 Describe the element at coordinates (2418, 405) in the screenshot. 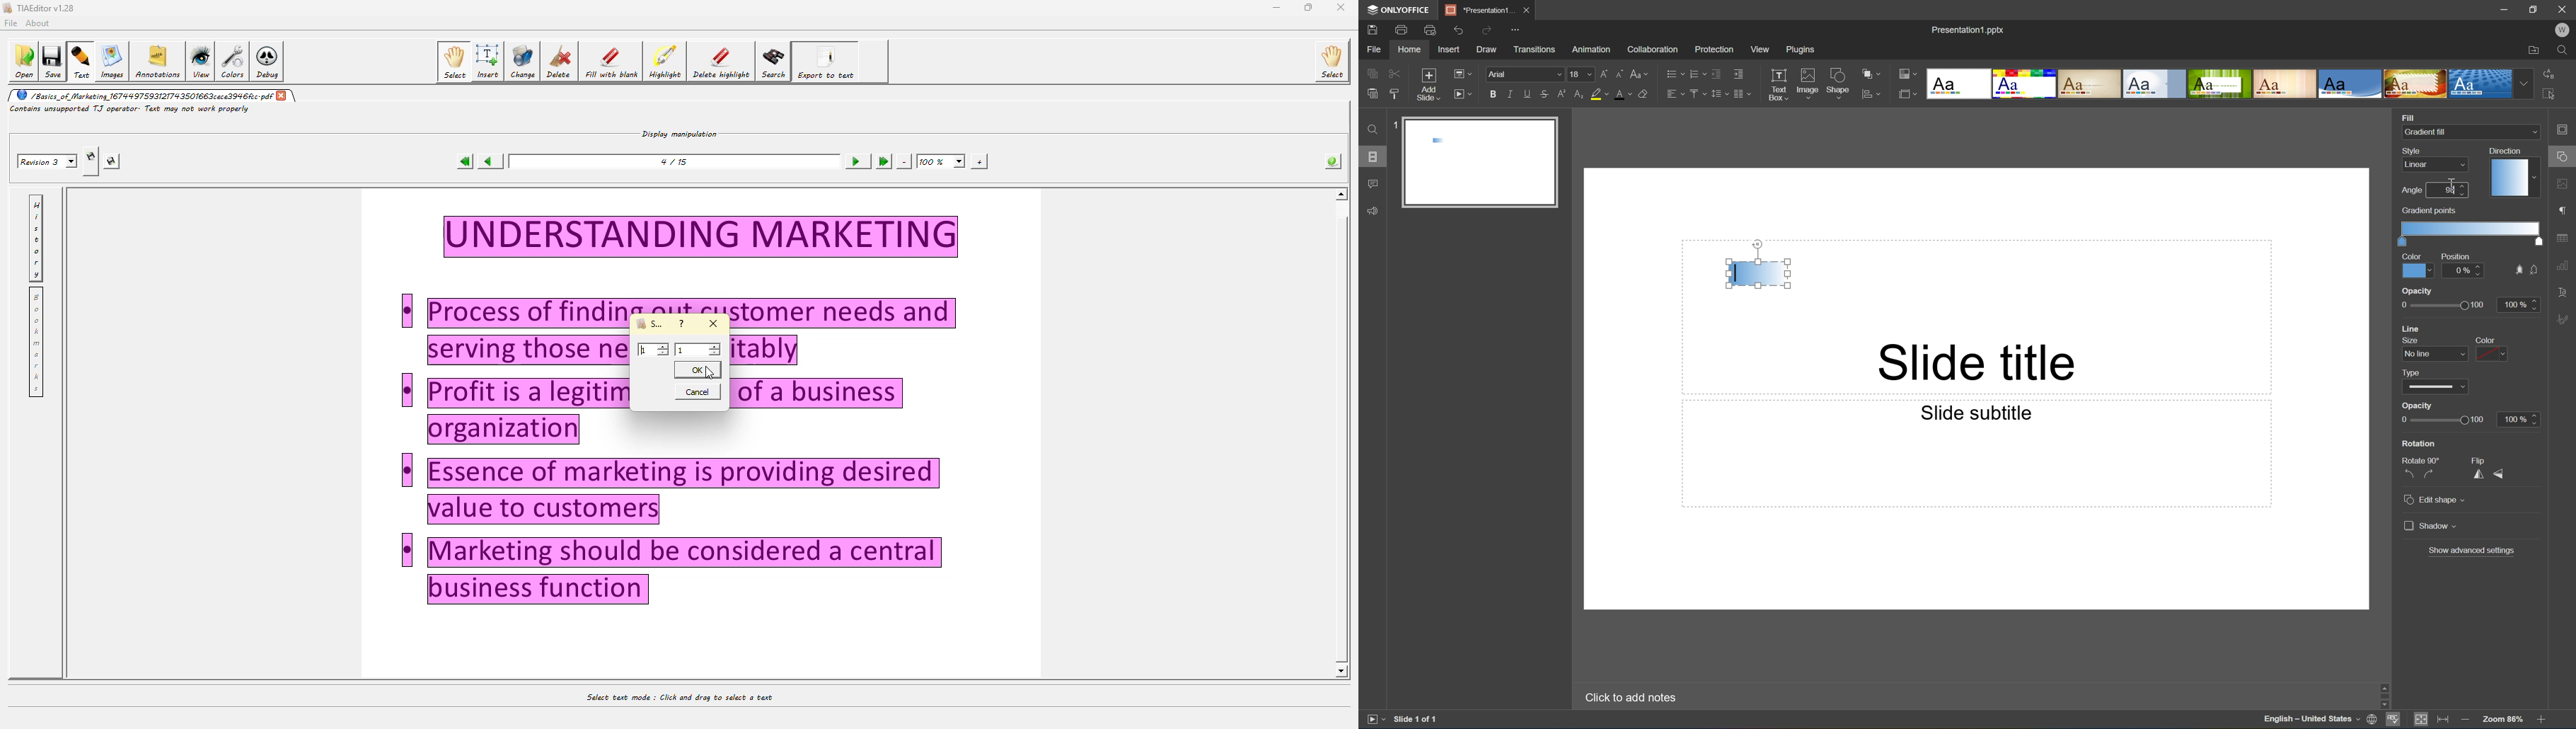

I see `Opacity` at that location.